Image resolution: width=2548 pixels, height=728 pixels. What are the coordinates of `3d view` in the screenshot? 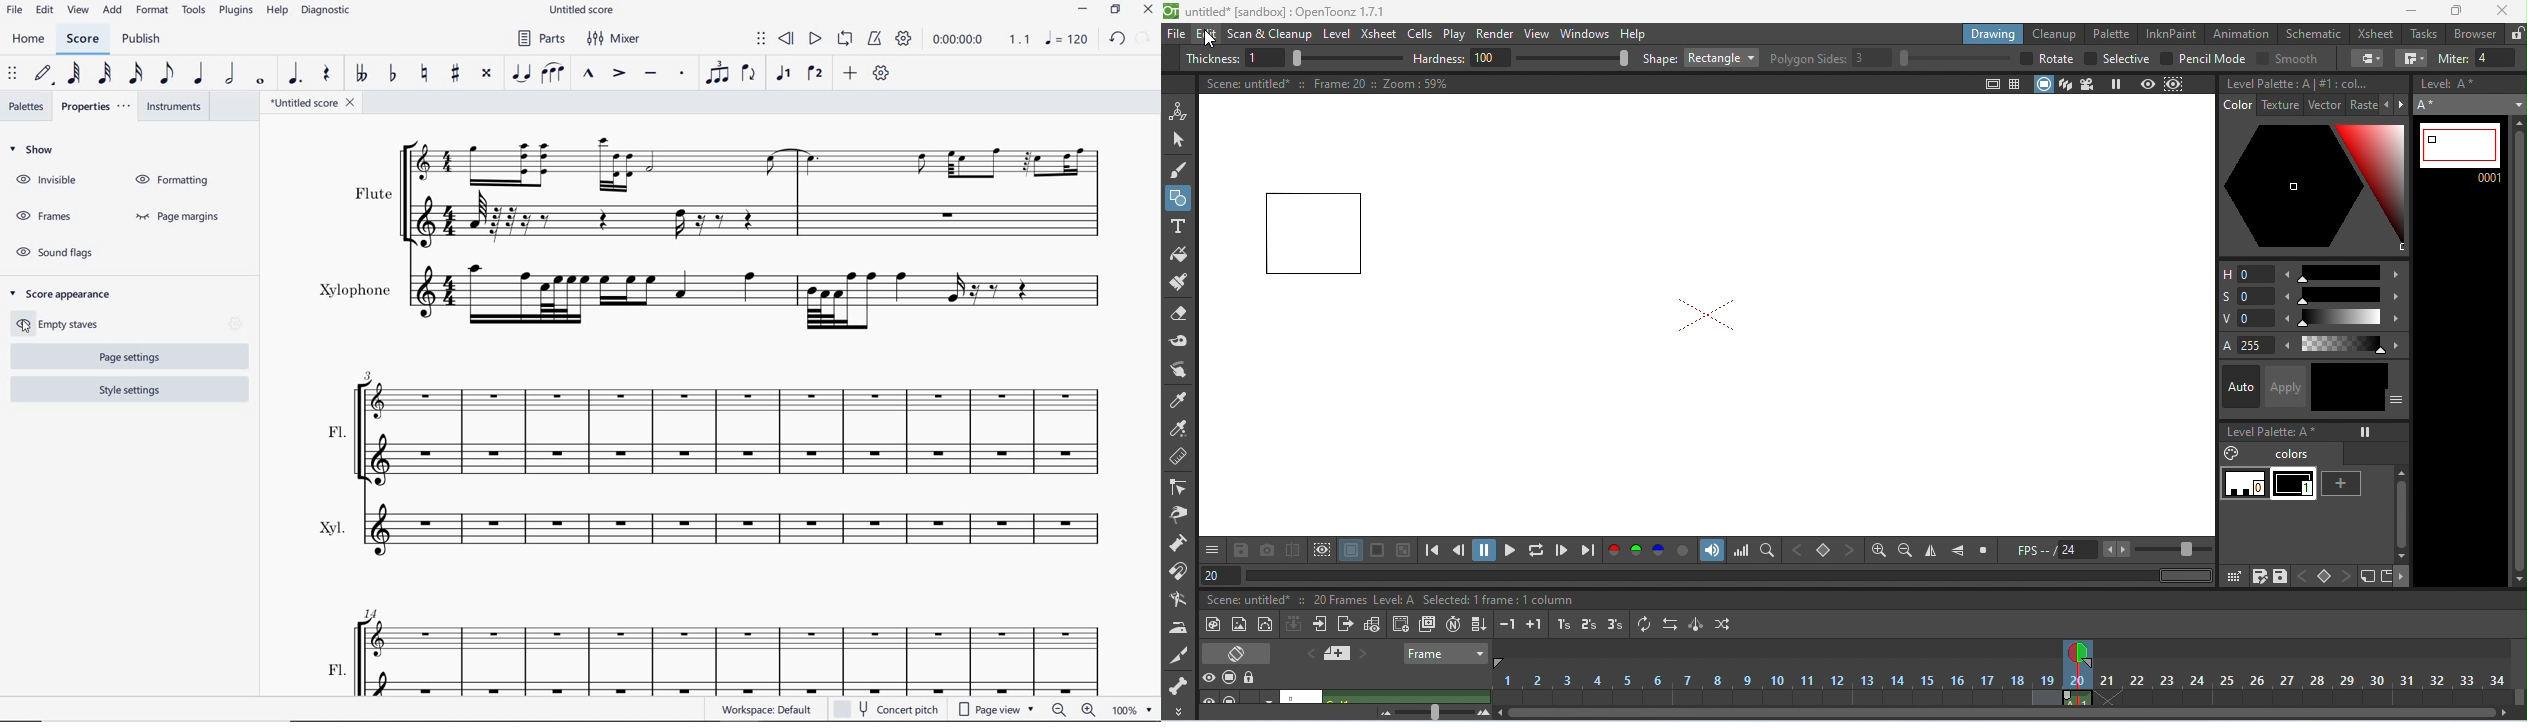 It's located at (2067, 85).